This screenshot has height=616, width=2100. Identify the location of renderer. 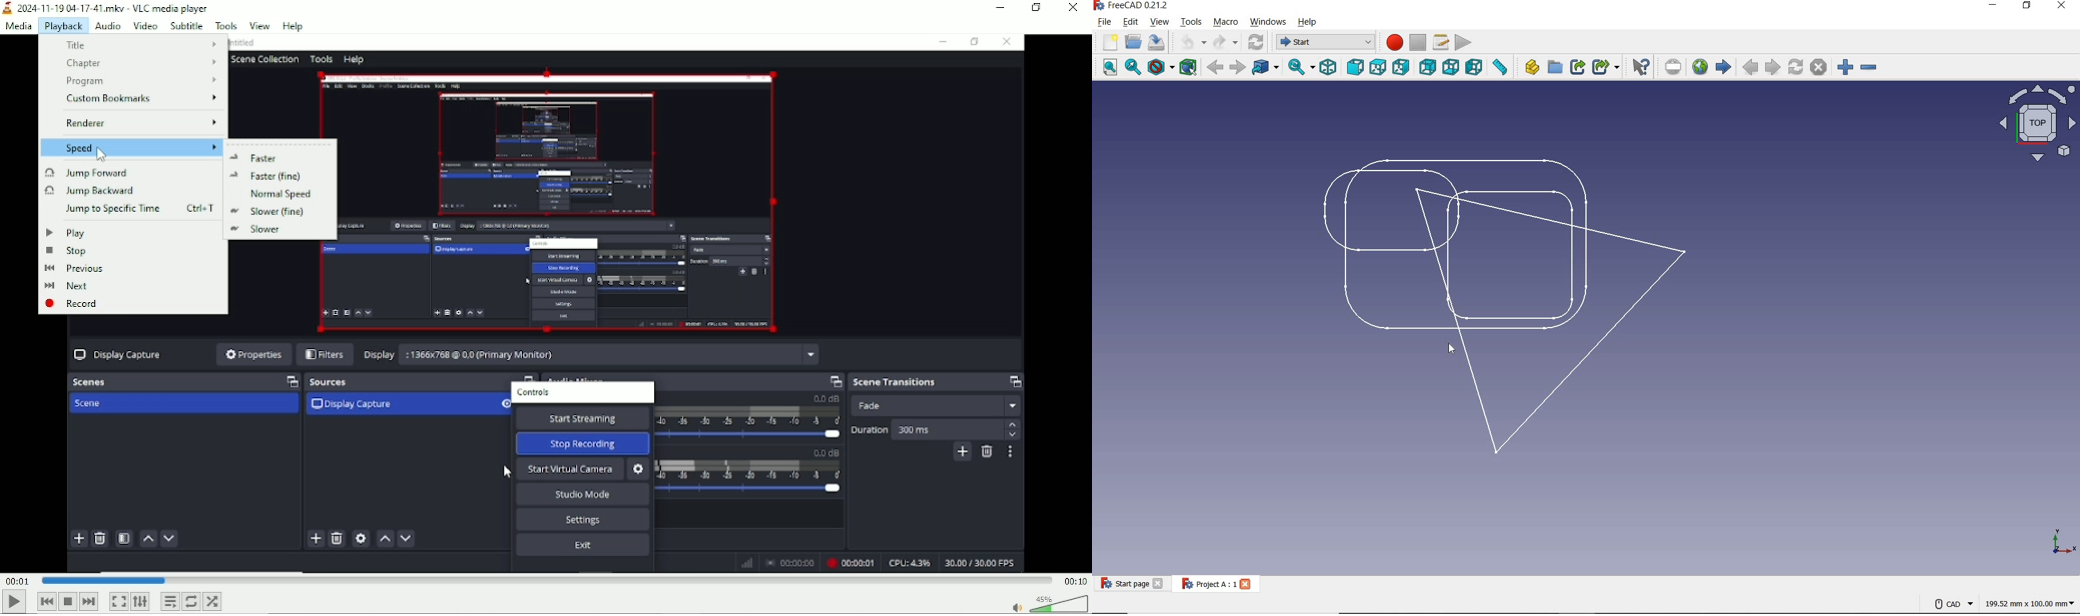
(134, 122).